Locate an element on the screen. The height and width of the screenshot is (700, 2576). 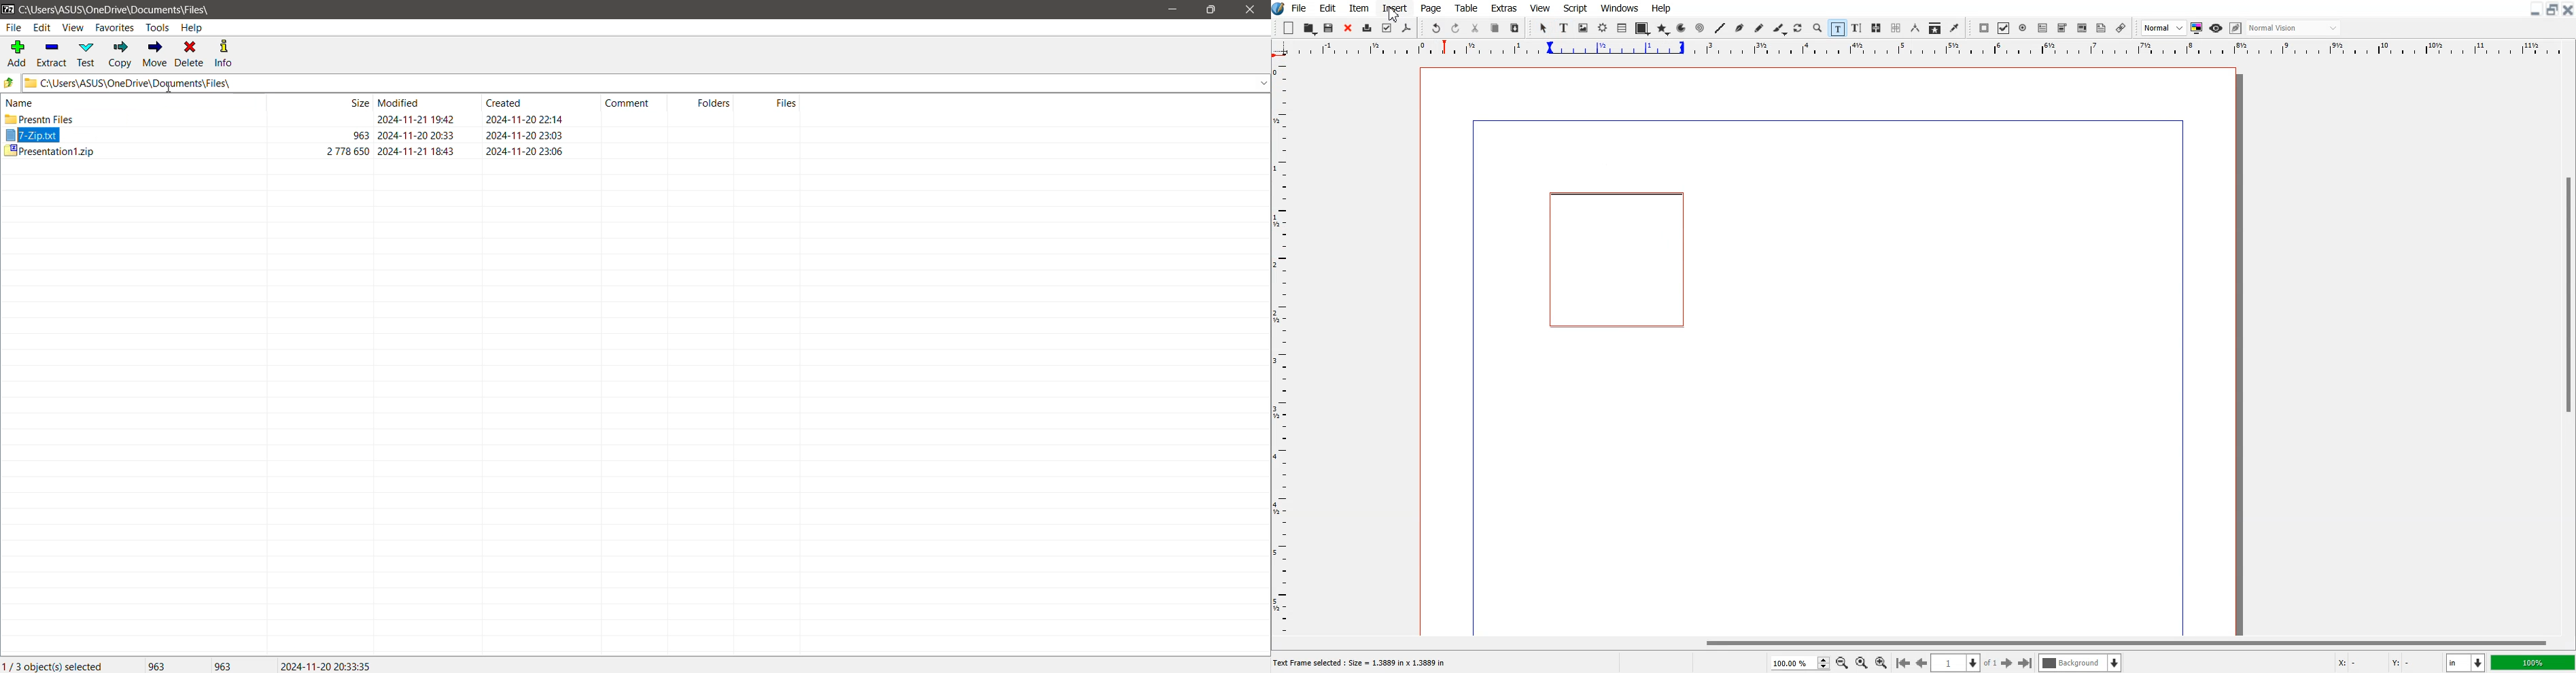
Measurement in Inches is located at coordinates (2466, 663).